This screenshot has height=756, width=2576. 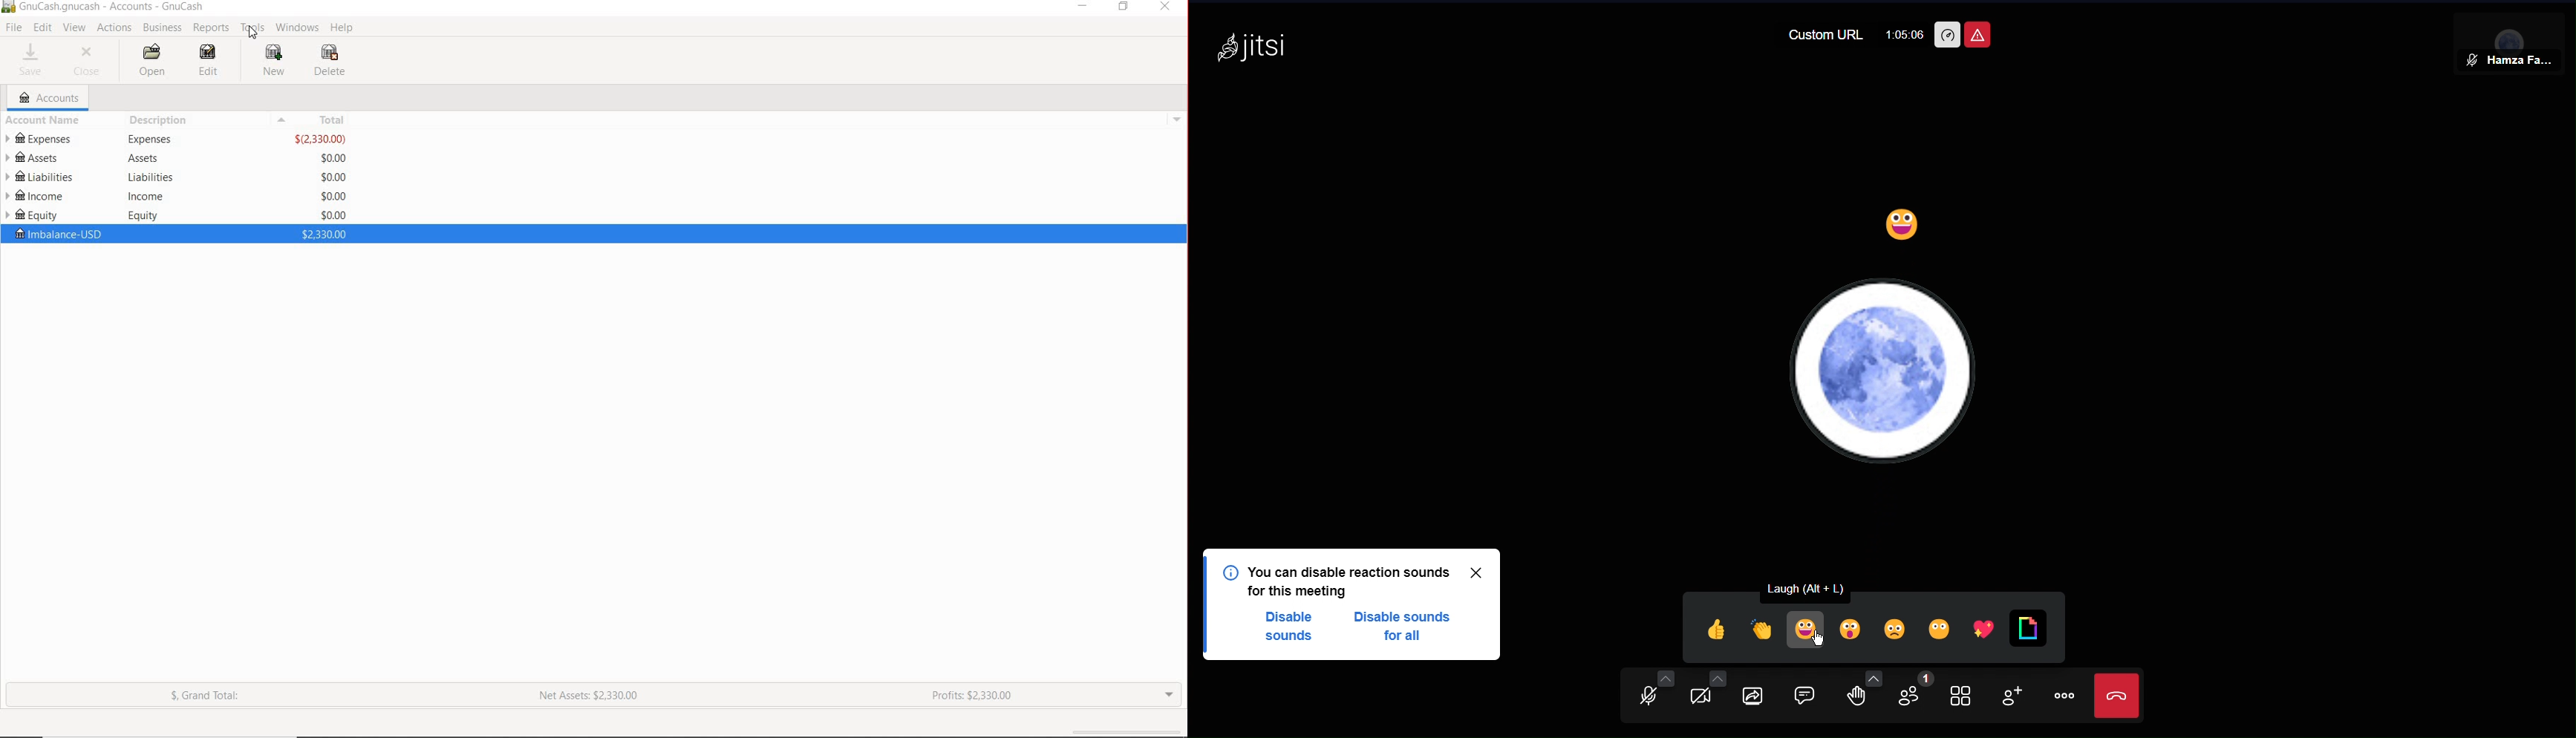 I want to click on INCOME, so click(x=175, y=196).